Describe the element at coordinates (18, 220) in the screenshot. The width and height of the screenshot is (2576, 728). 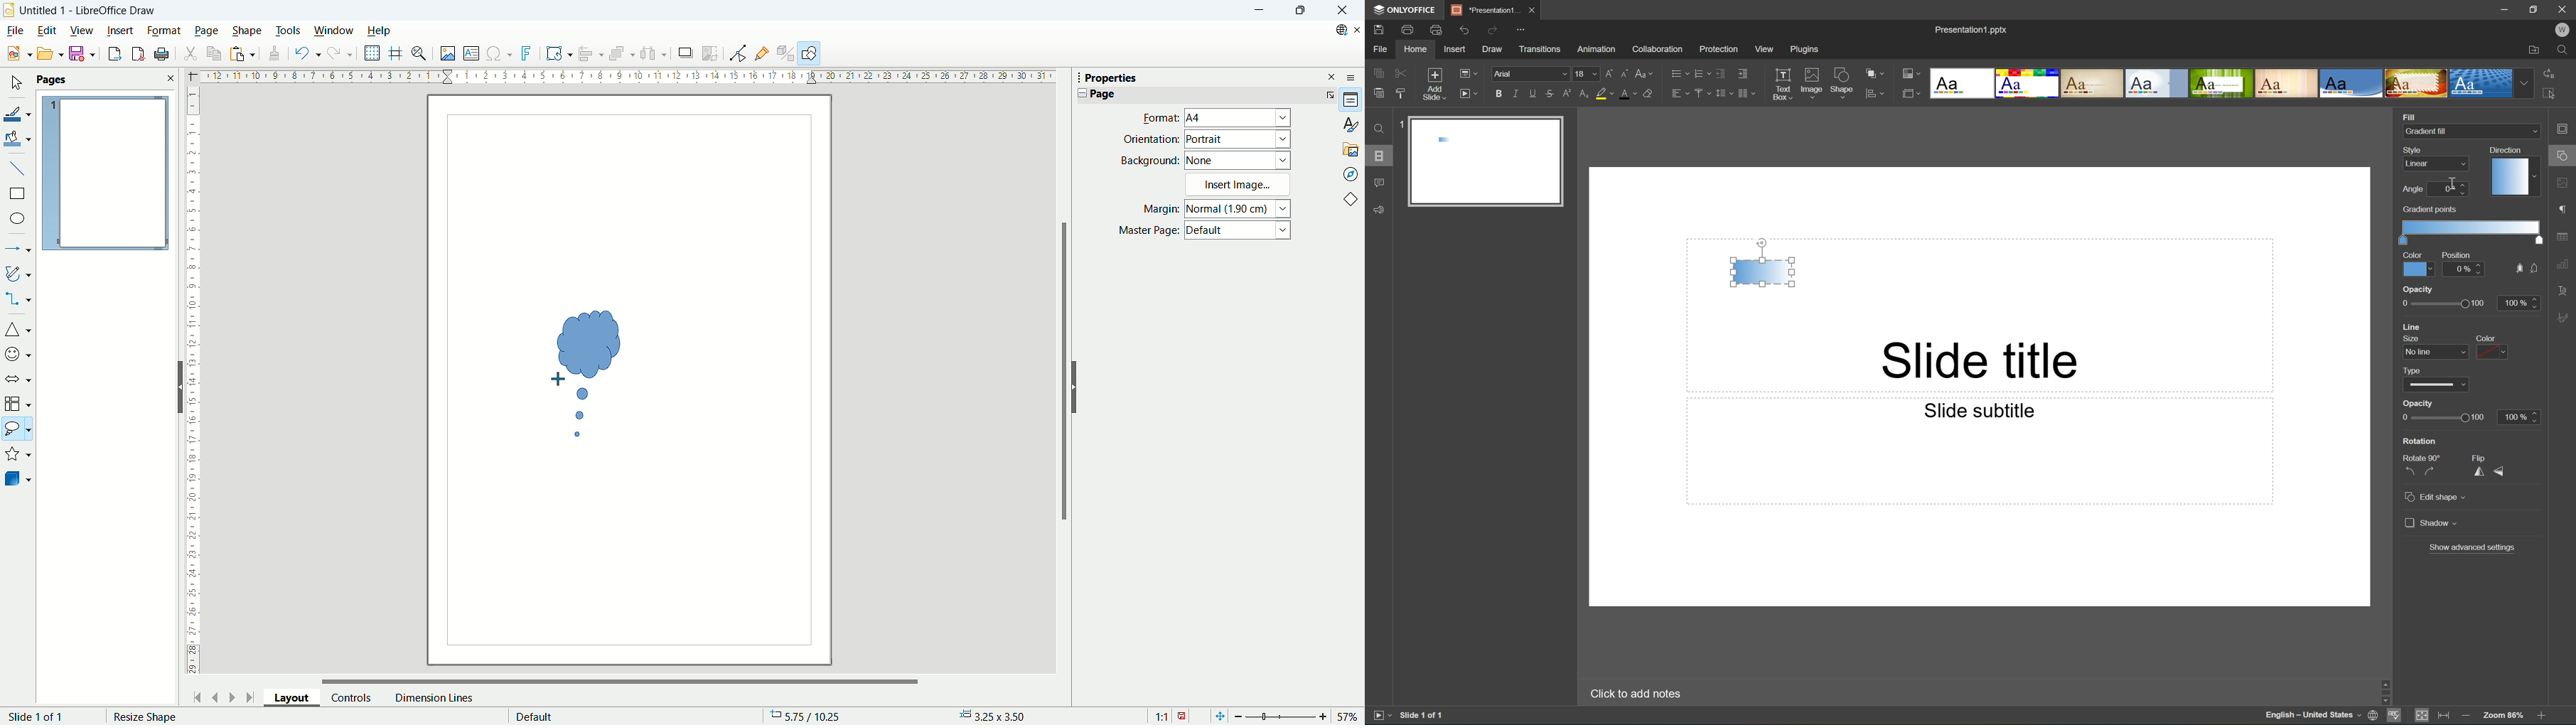
I see `ellipse` at that location.